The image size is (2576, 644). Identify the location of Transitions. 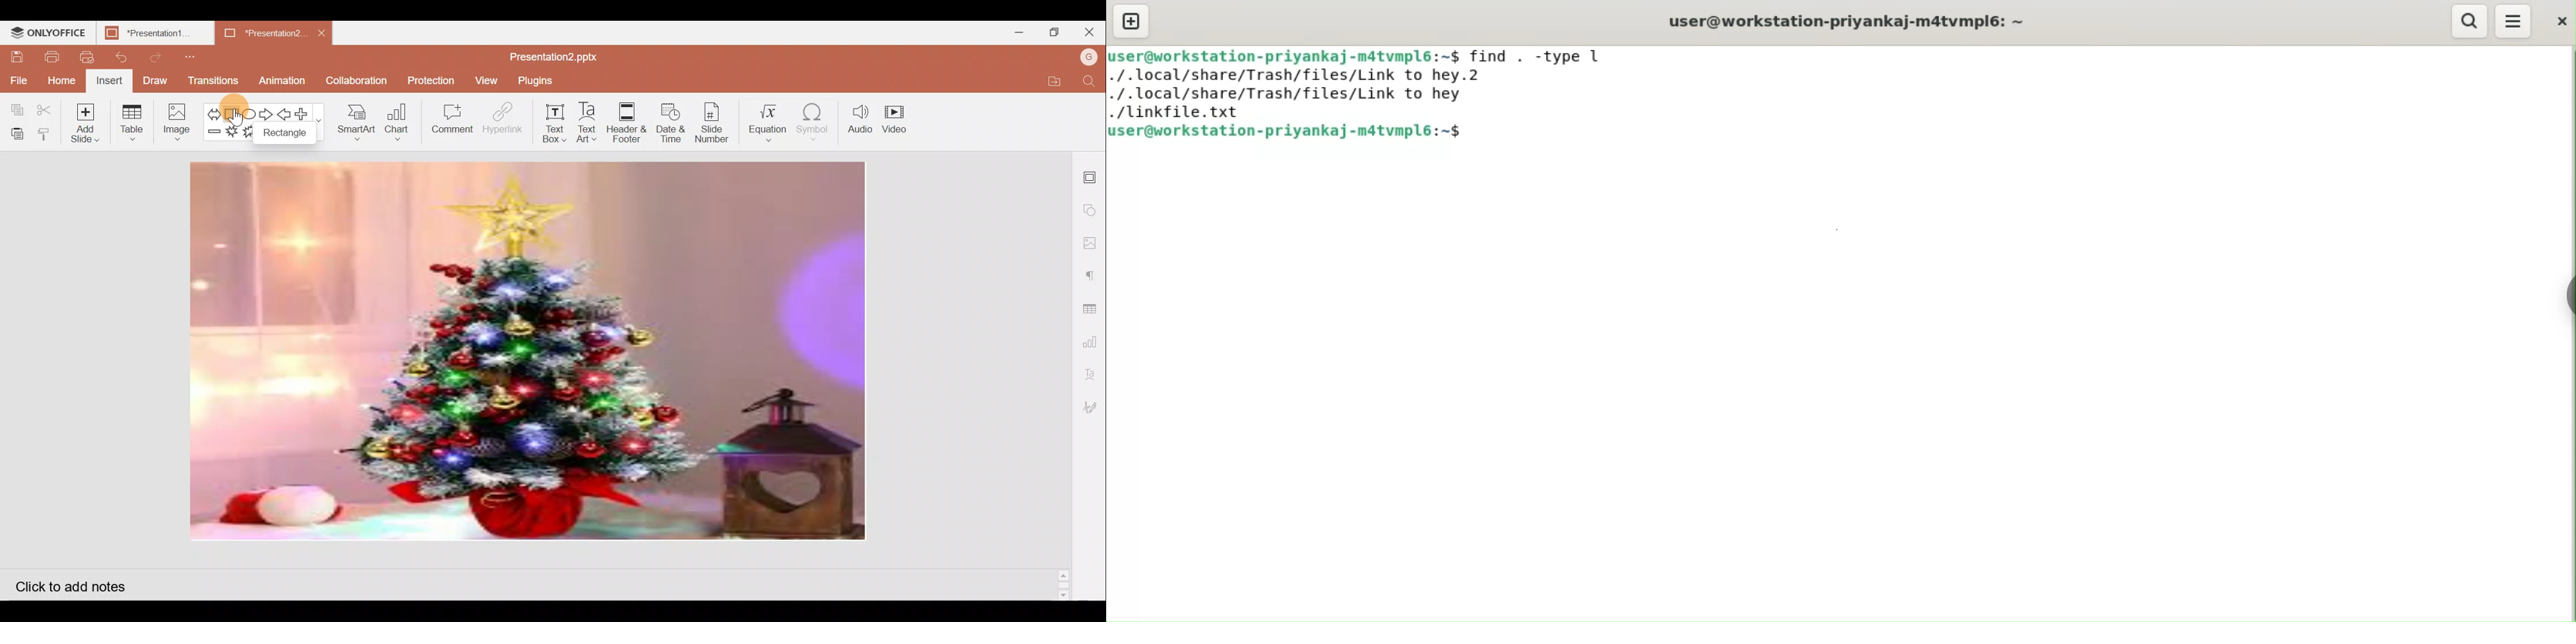
(212, 81).